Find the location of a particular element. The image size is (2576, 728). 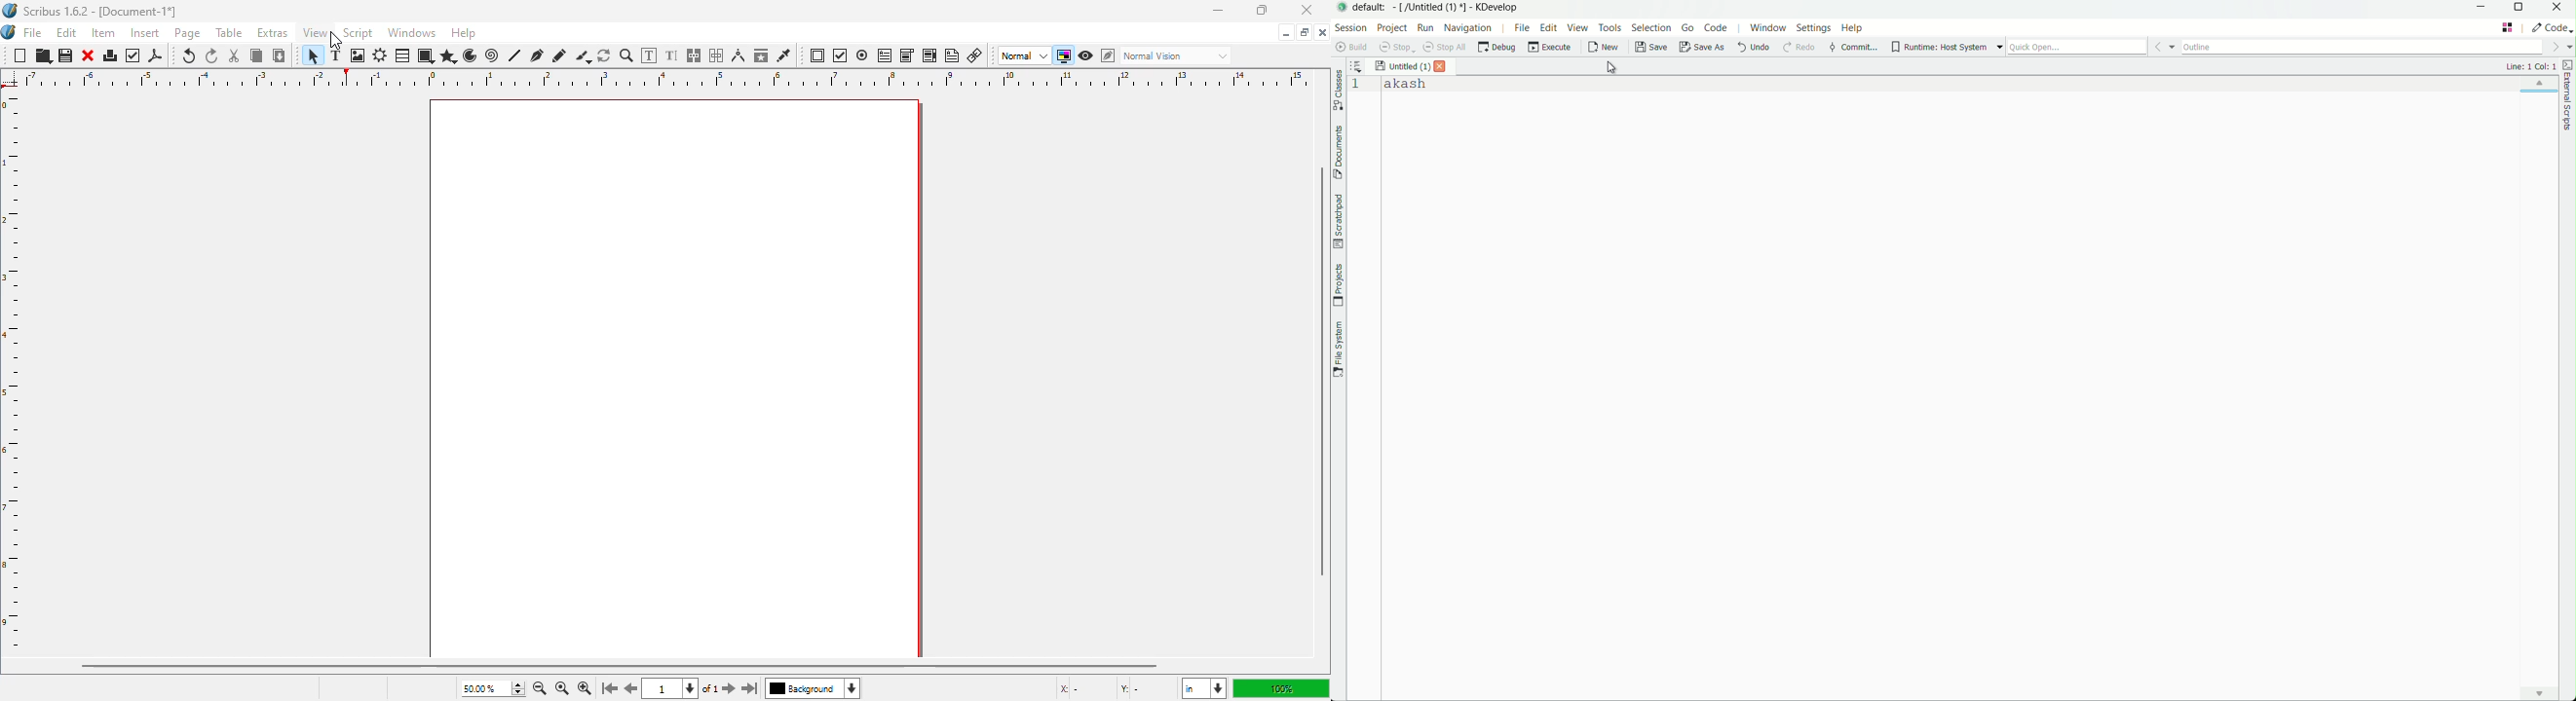

maximize is located at coordinates (1305, 32).